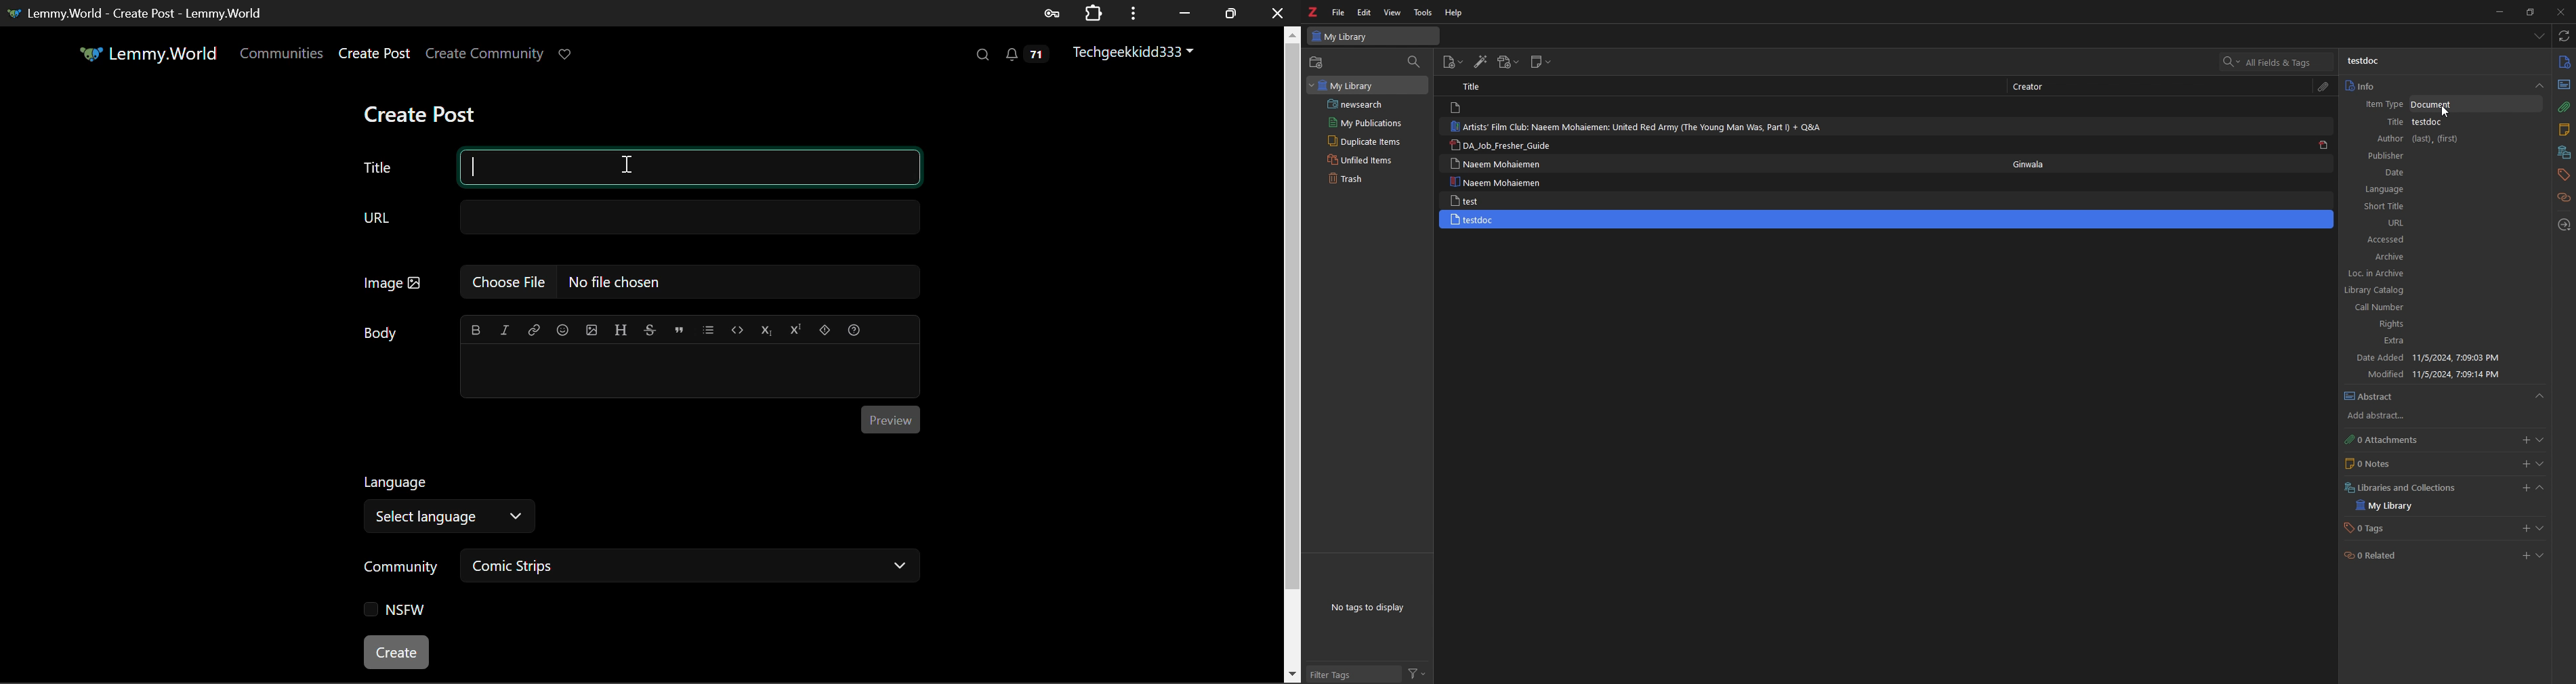 Image resolution: width=2576 pixels, height=700 pixels. I want to click on bold, so click(478, 327).